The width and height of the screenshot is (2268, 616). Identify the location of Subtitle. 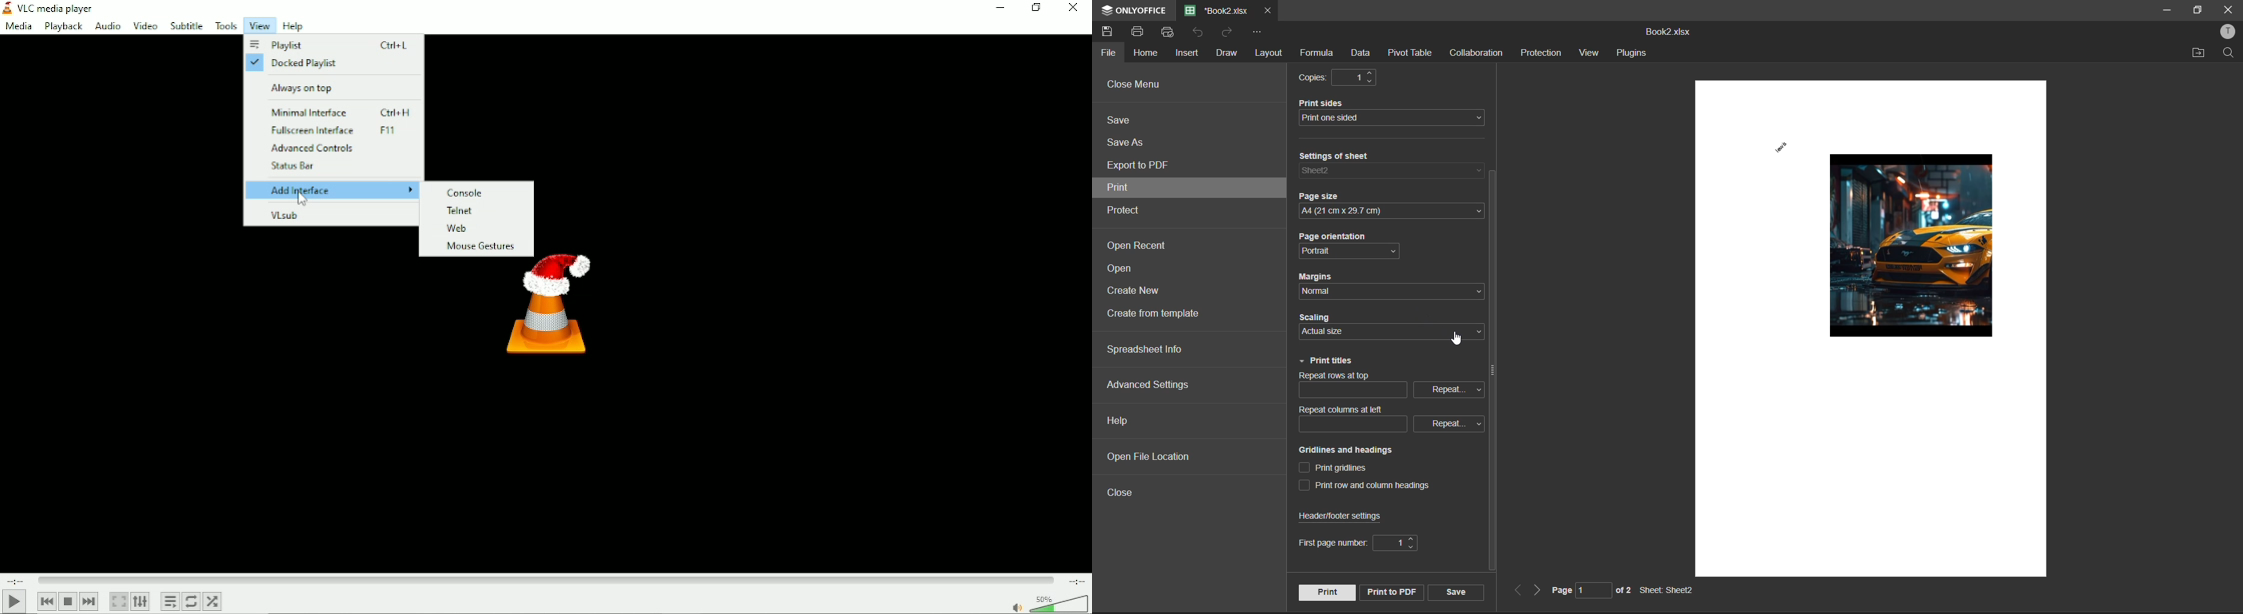
(186, 24).